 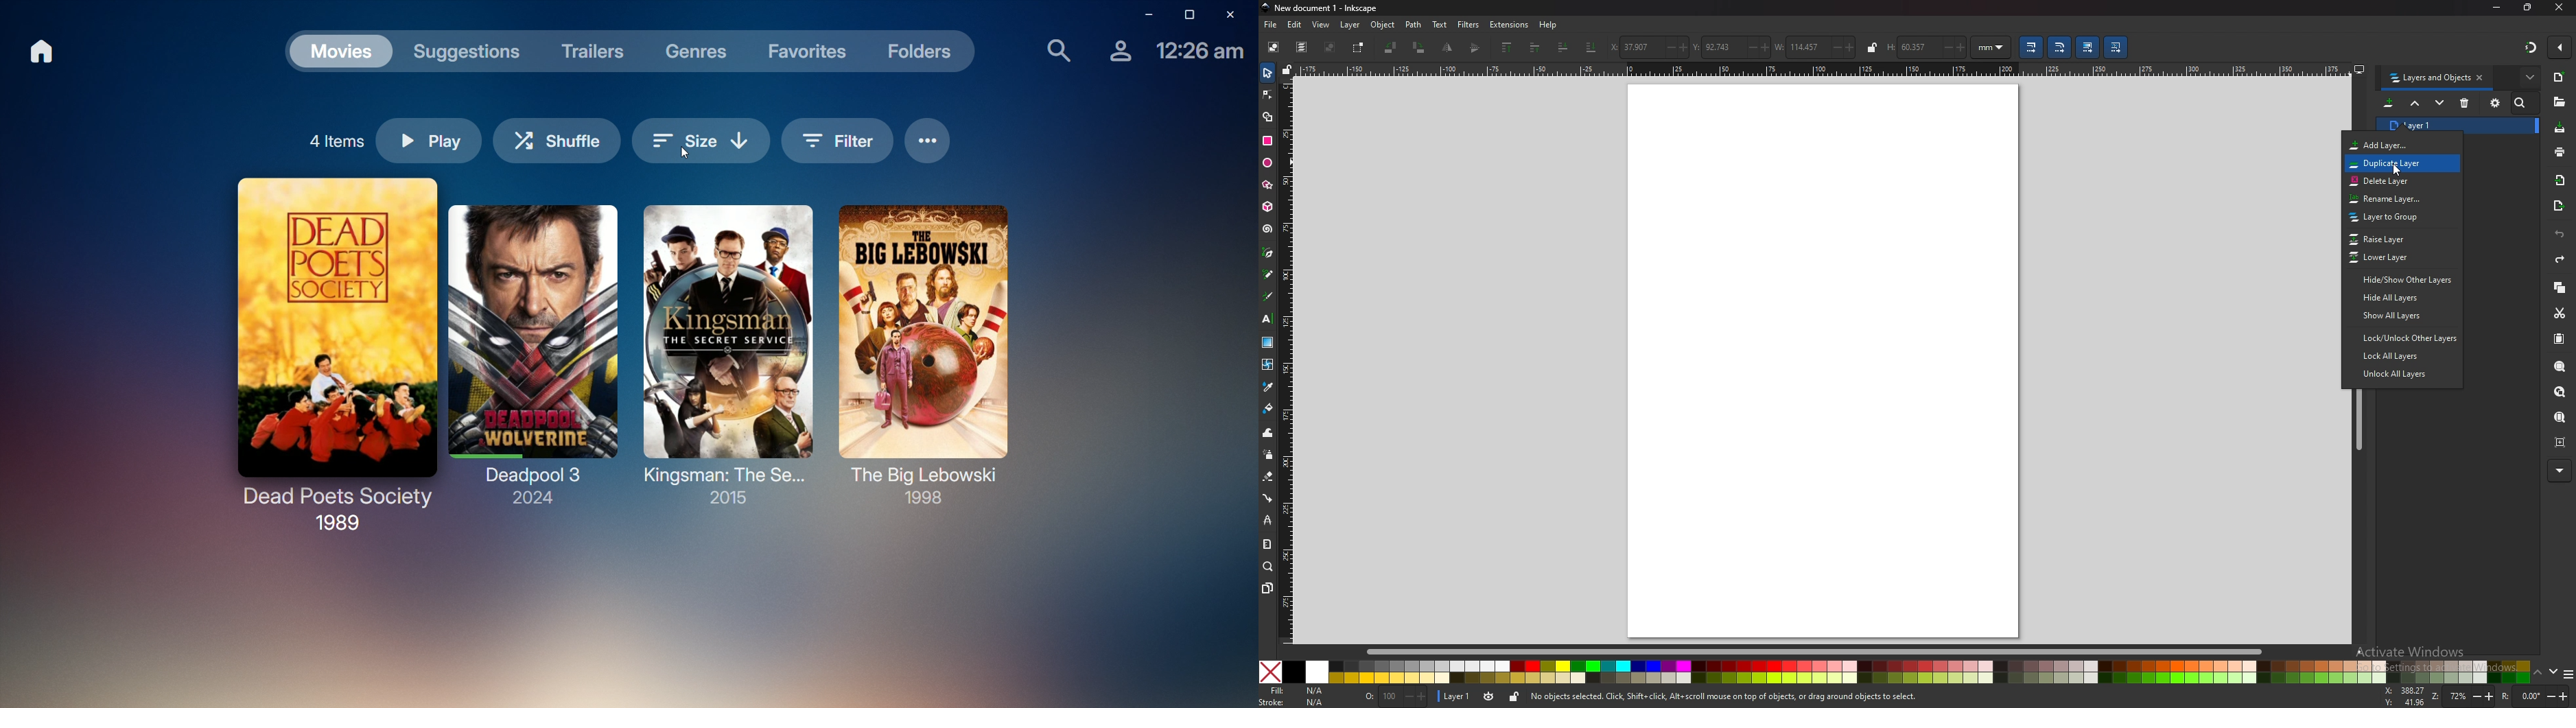 I want to click on layer, so click(x=1350, y=25).